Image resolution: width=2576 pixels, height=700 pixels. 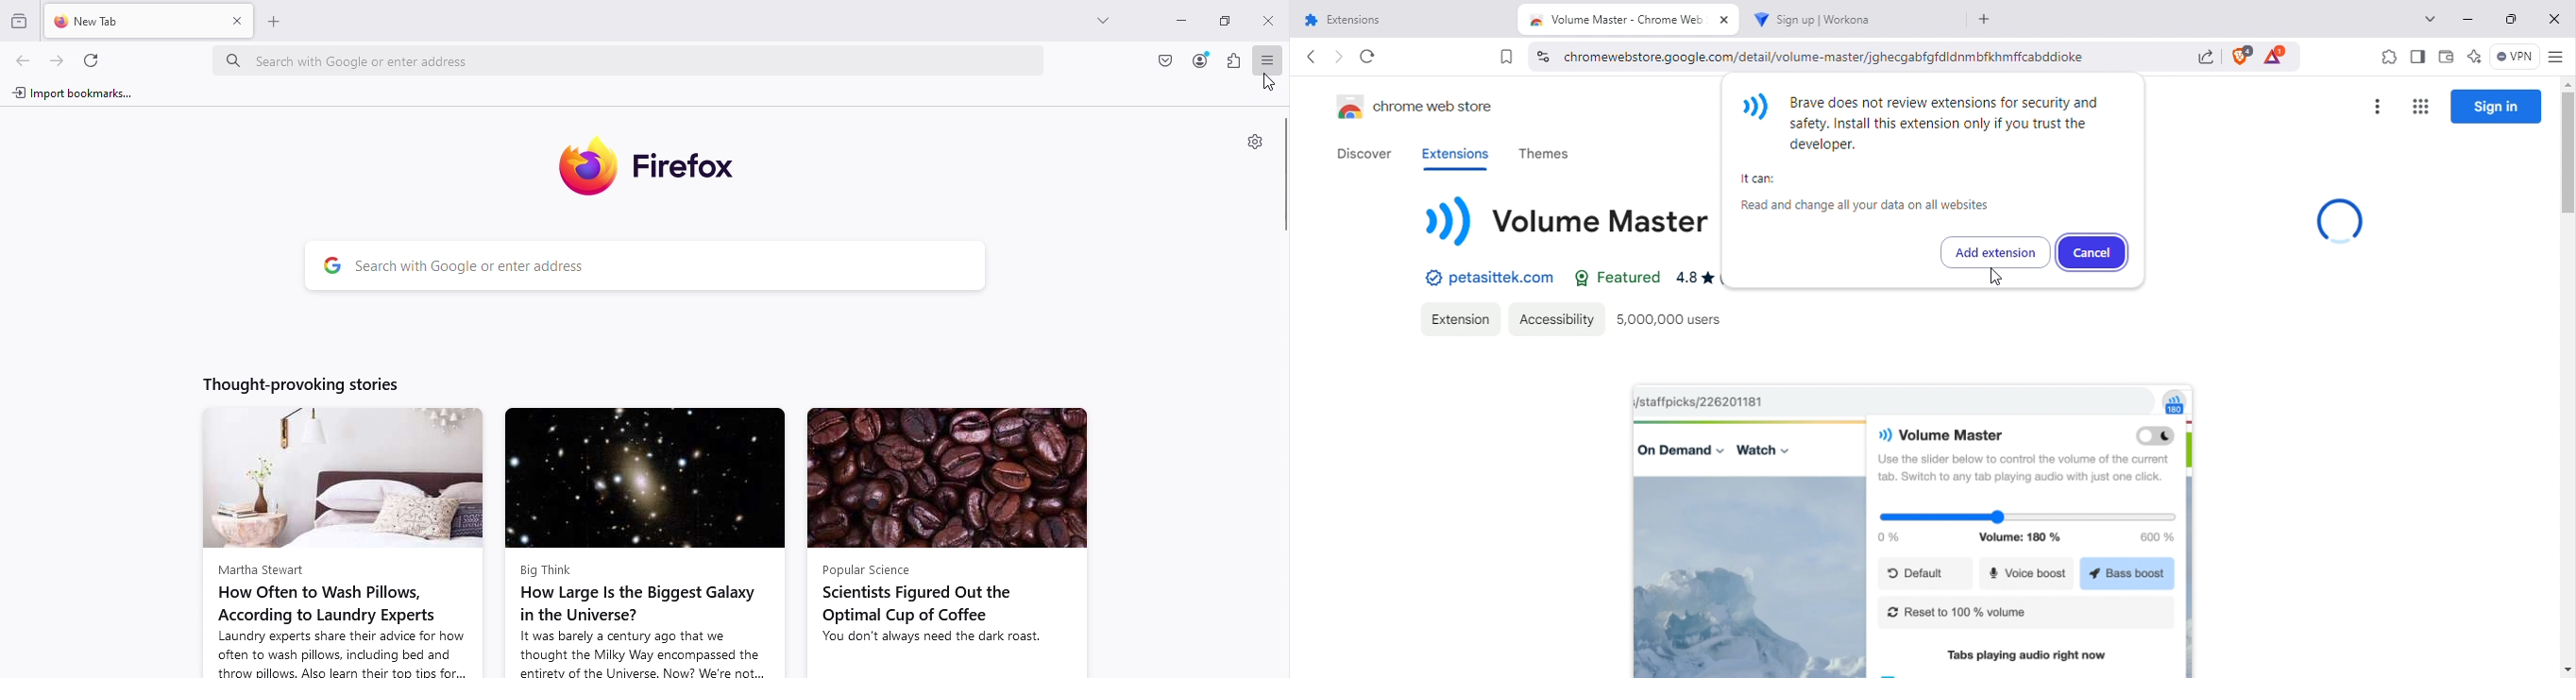 I want to click on news article from popular science, so click(x=944, y=541).